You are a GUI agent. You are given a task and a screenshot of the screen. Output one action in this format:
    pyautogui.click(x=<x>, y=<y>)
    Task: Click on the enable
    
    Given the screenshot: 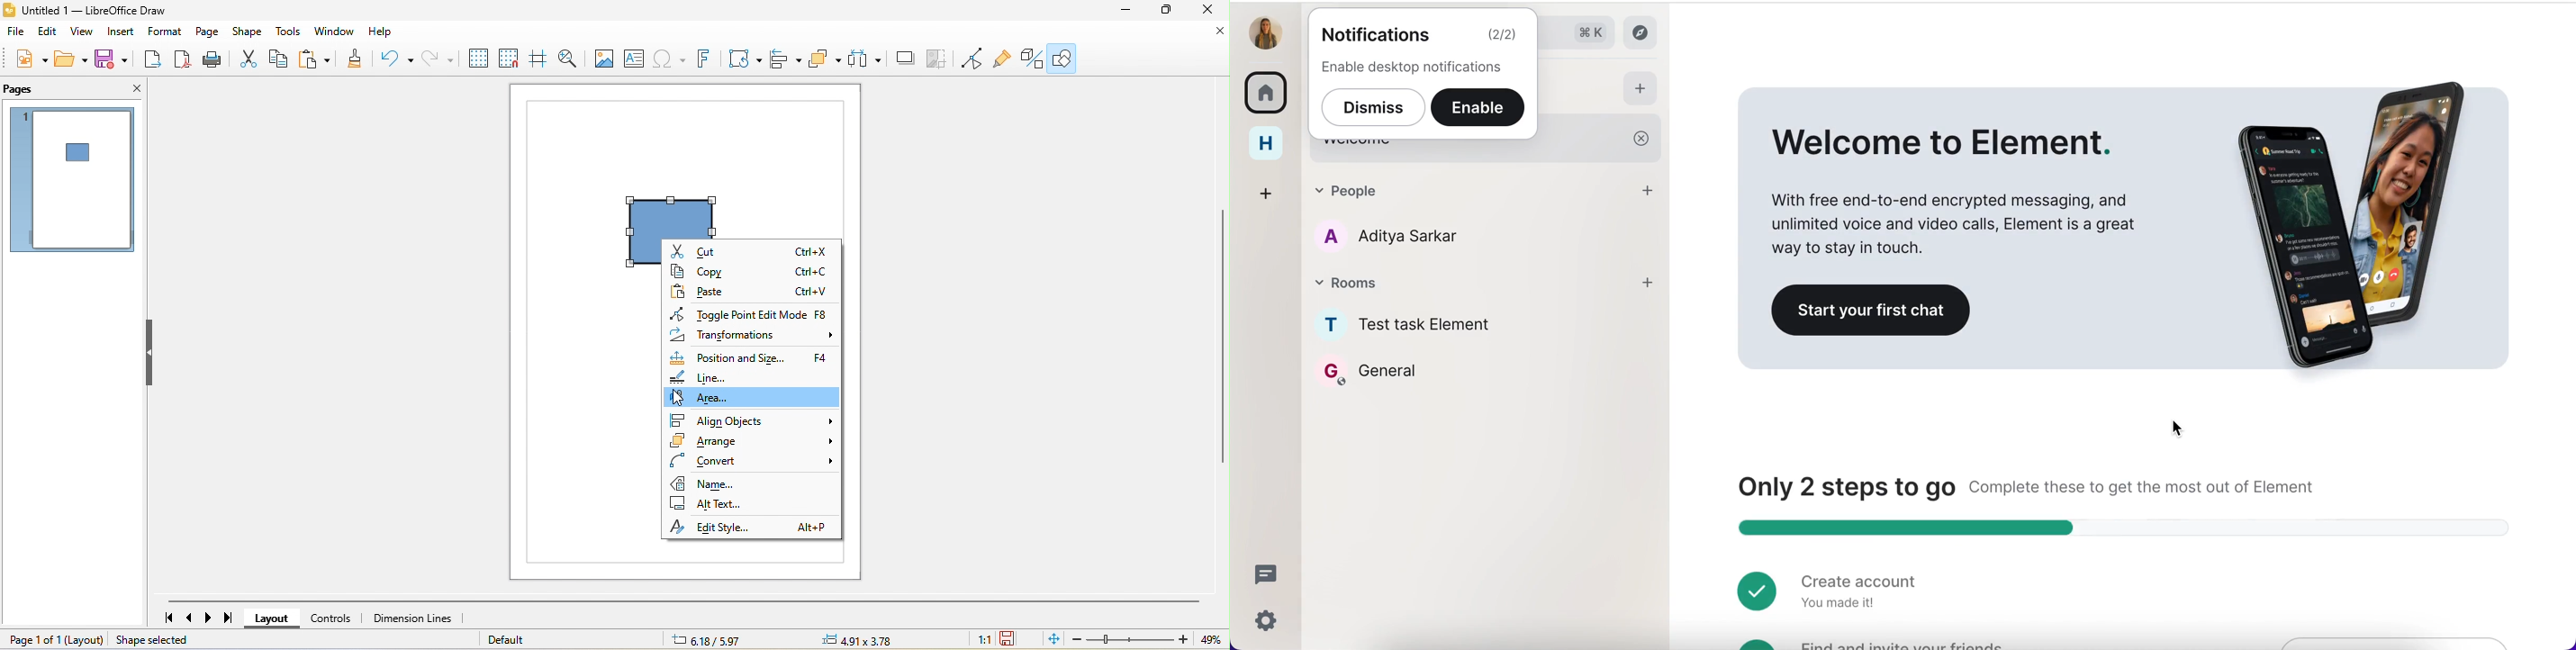 What is the action you would take?
    pyautogui.click(x=1482, y=108)
    